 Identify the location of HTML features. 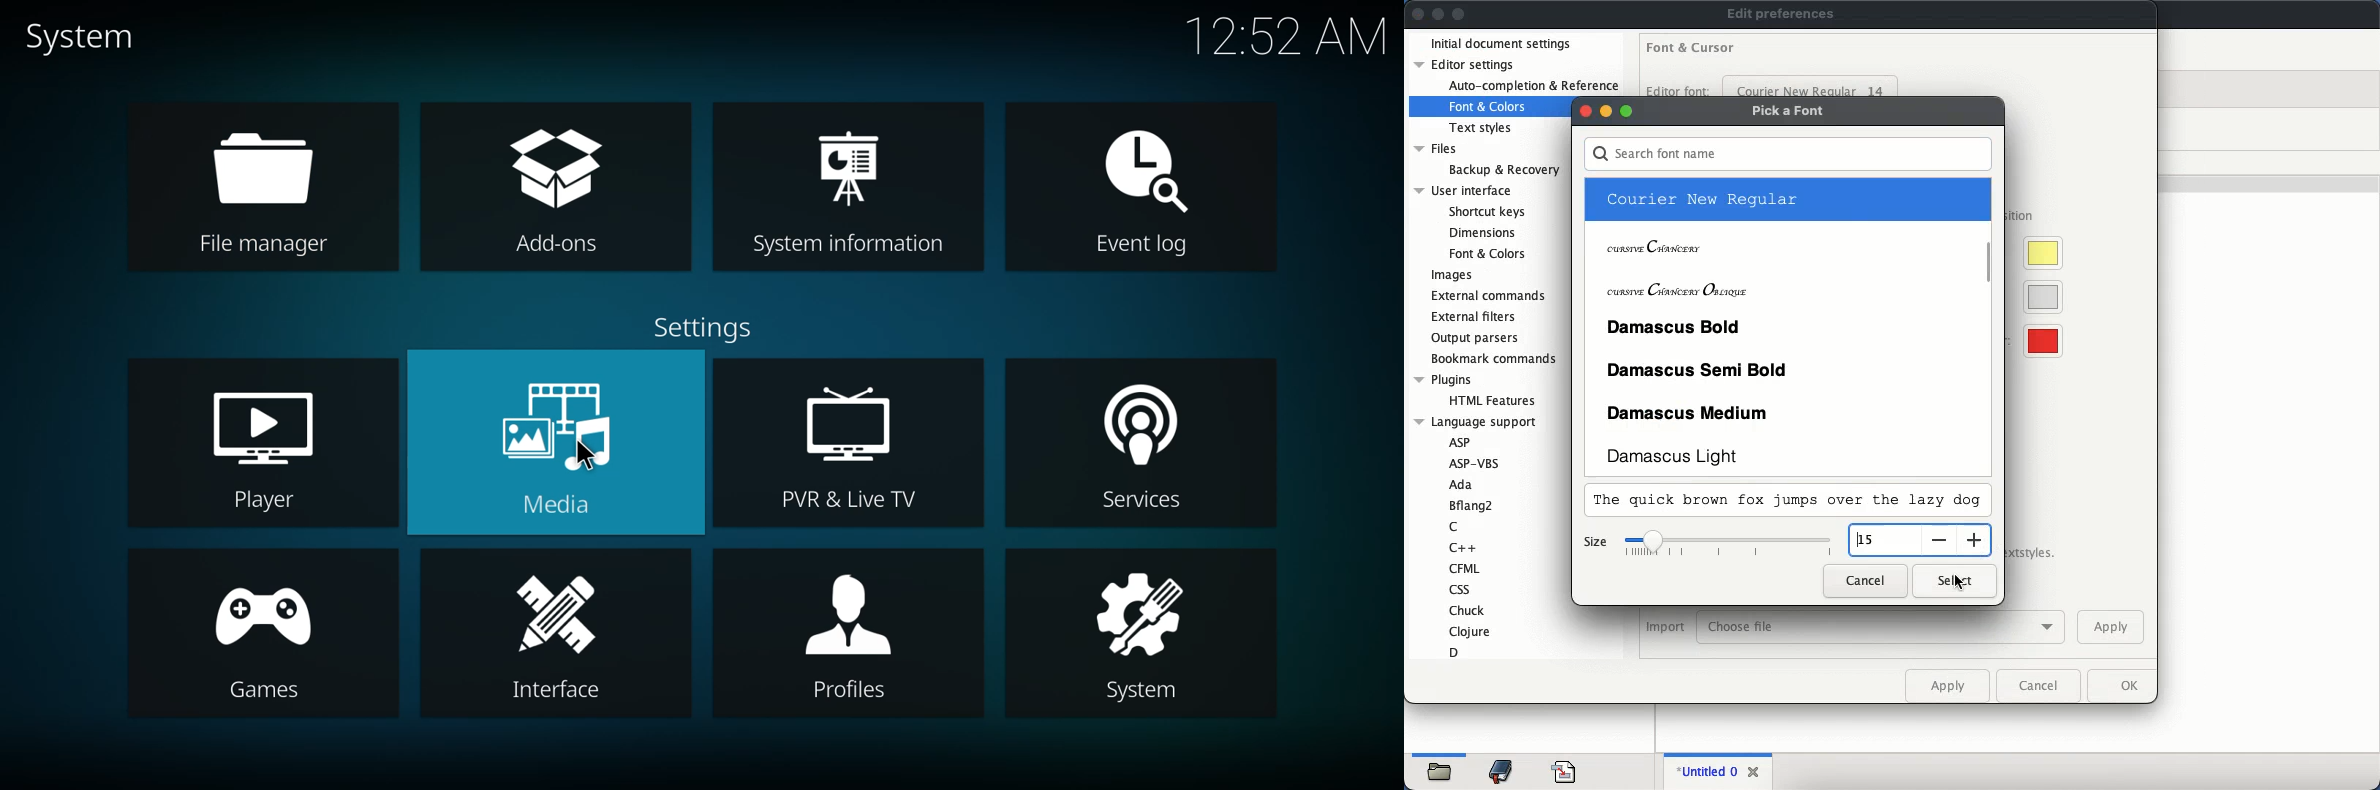
(1495, 401).